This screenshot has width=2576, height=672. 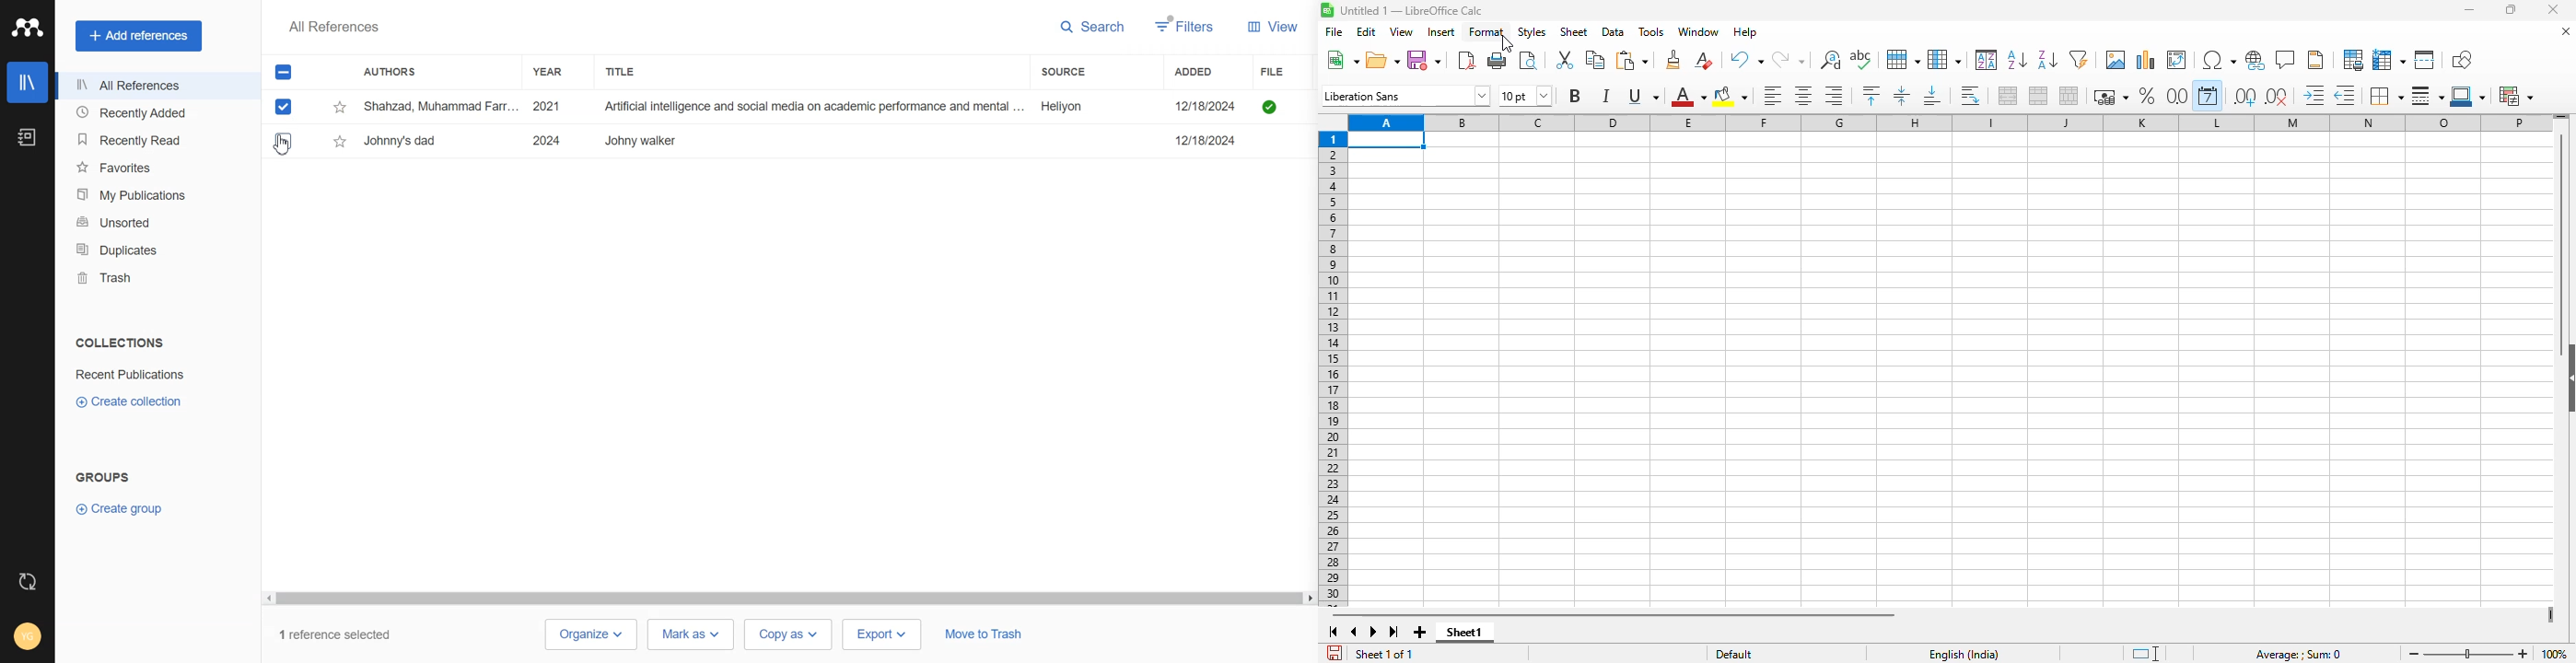 What do you see at coordinates (2461, 61) in the screenshot?
I see `show draw functions` at bounding box center [2461, 61].